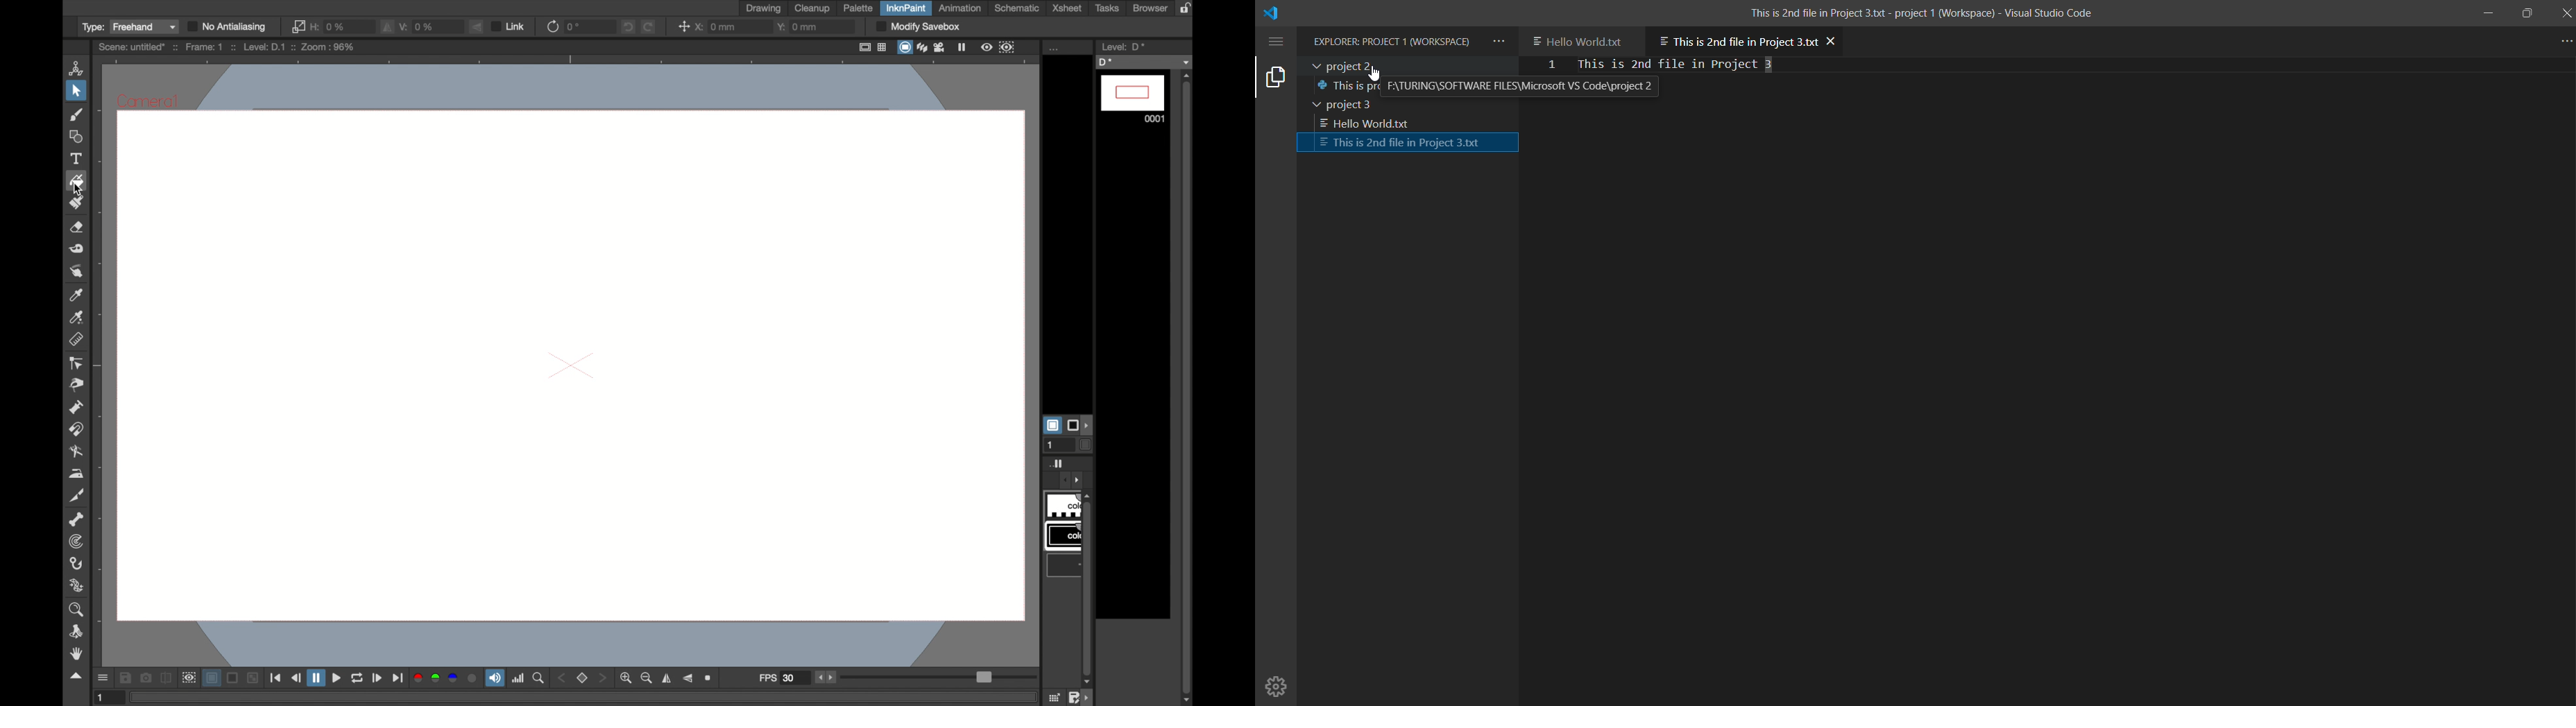 The image size is (2576, 728). I want to click on zoom out, so click(646, 678).